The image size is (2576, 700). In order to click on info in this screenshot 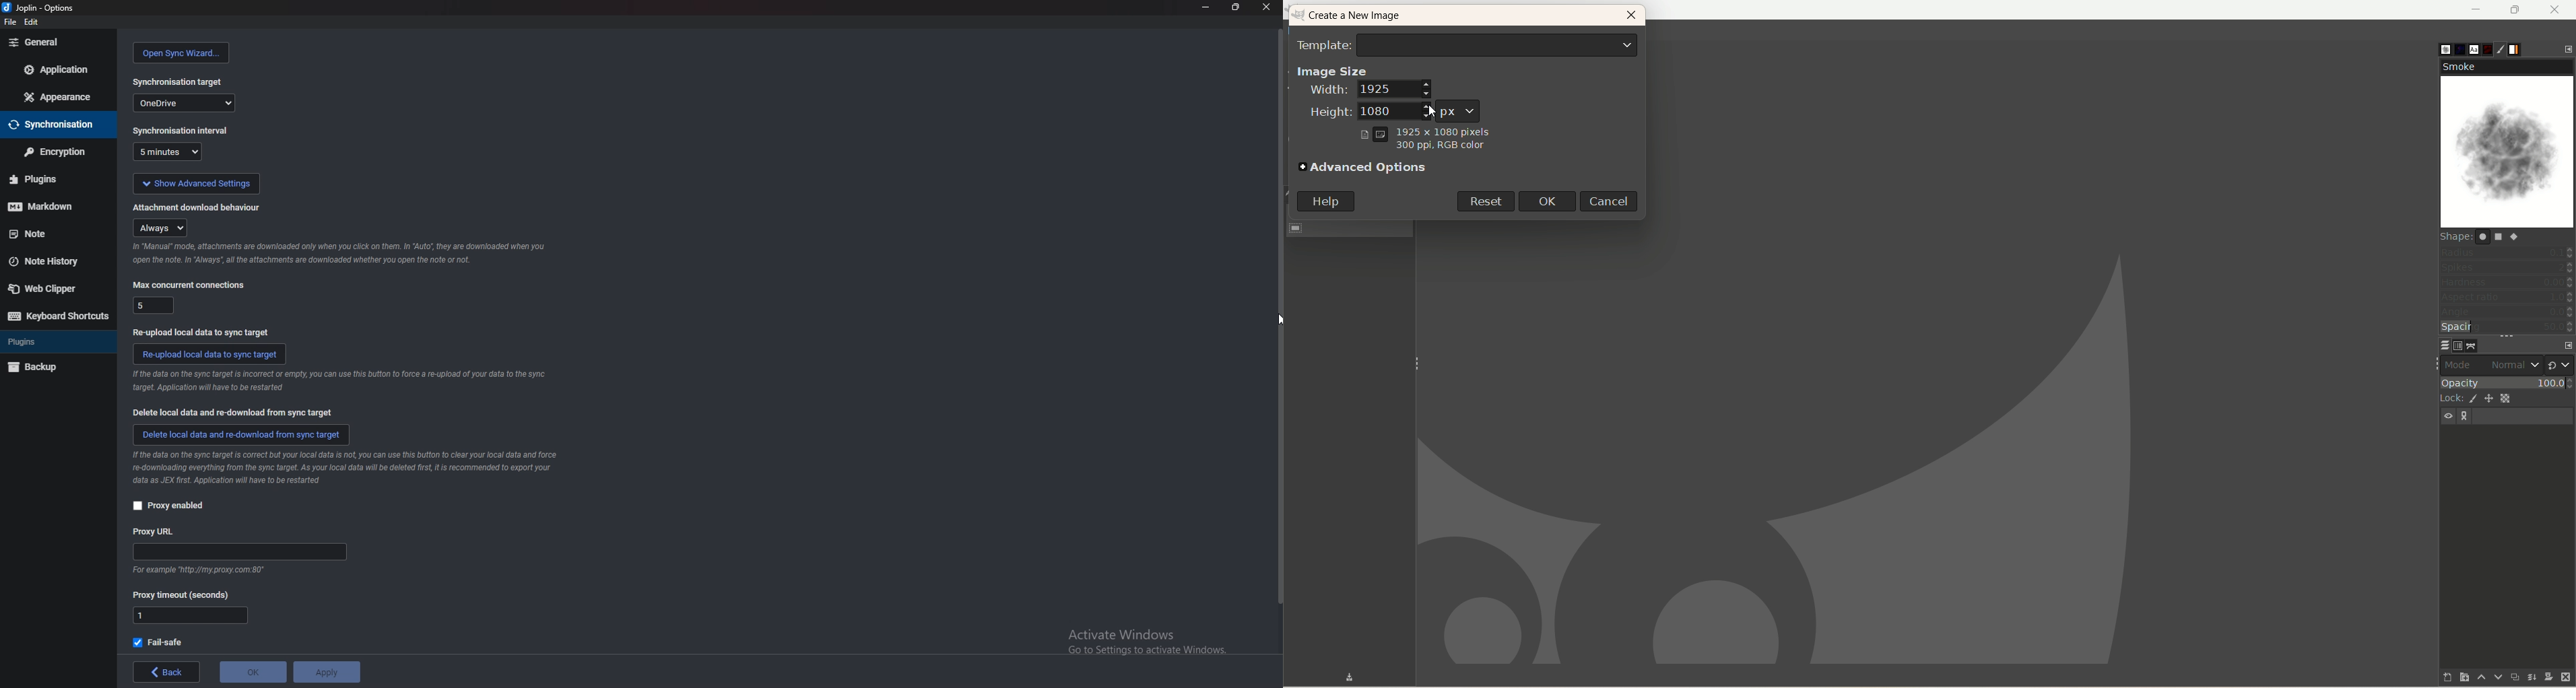, I will do `click(200, 570)`.